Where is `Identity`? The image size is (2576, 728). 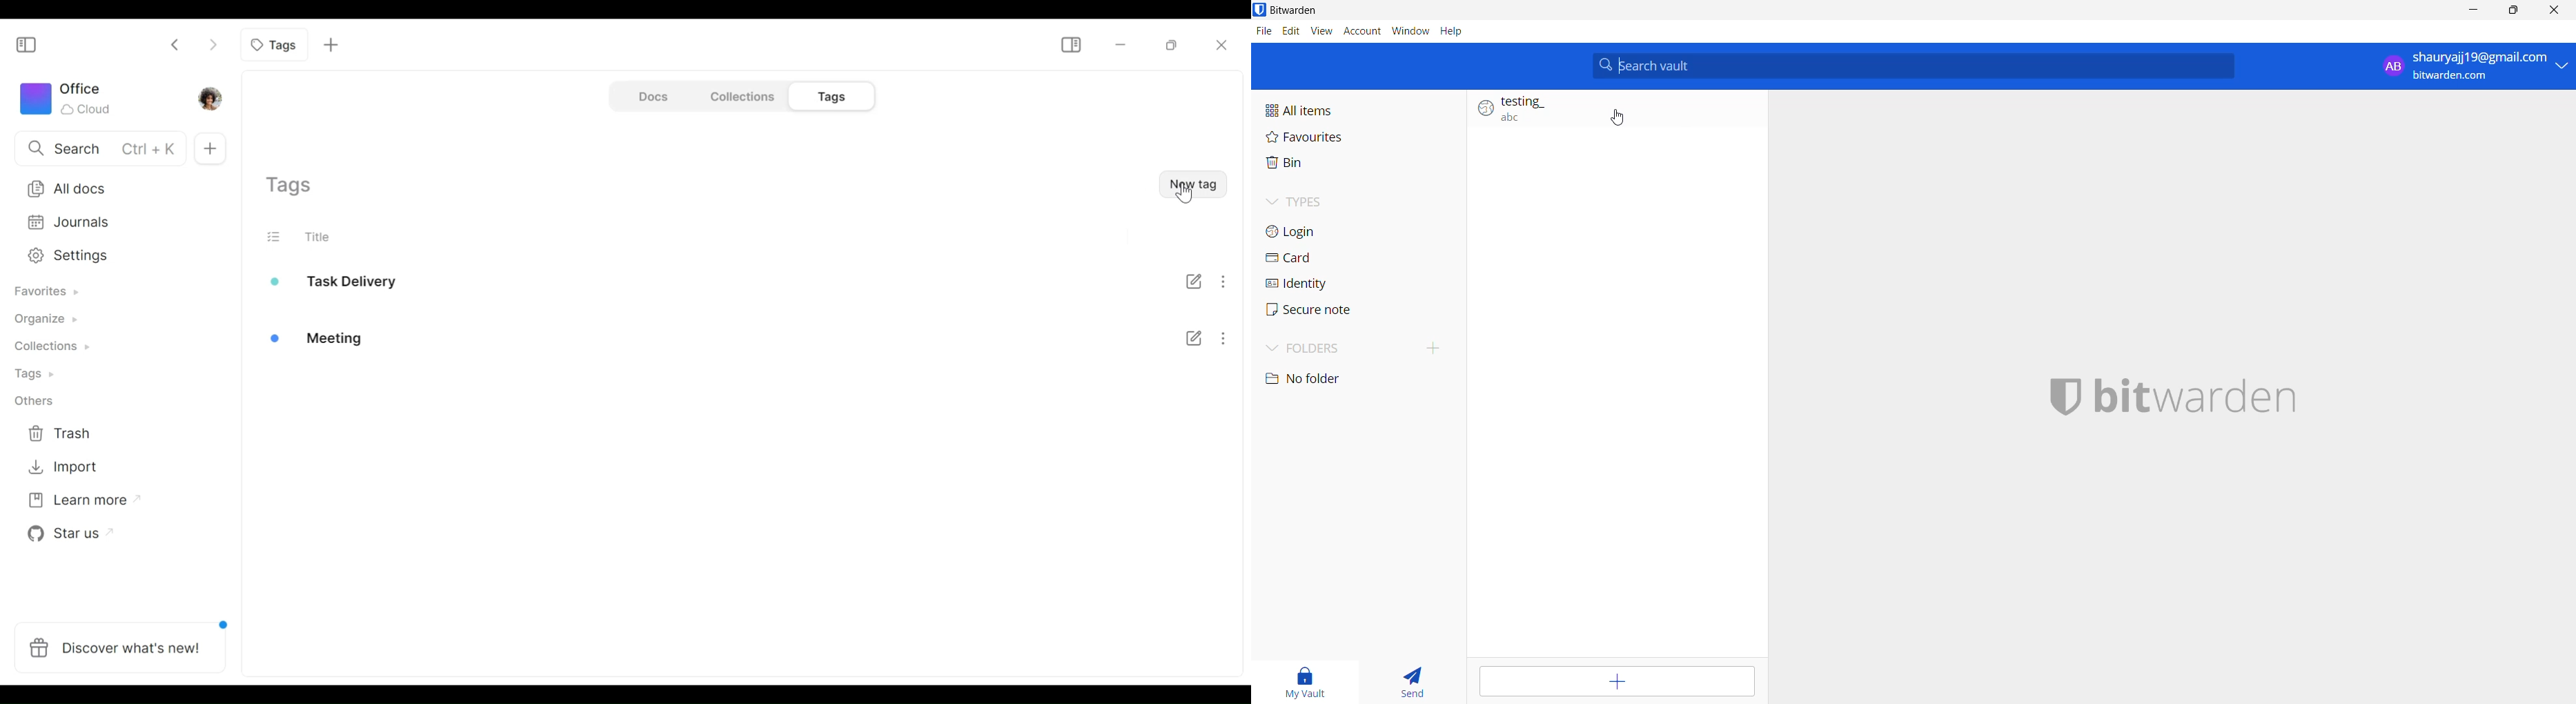 Identity is located at coordinates (1337, 282).